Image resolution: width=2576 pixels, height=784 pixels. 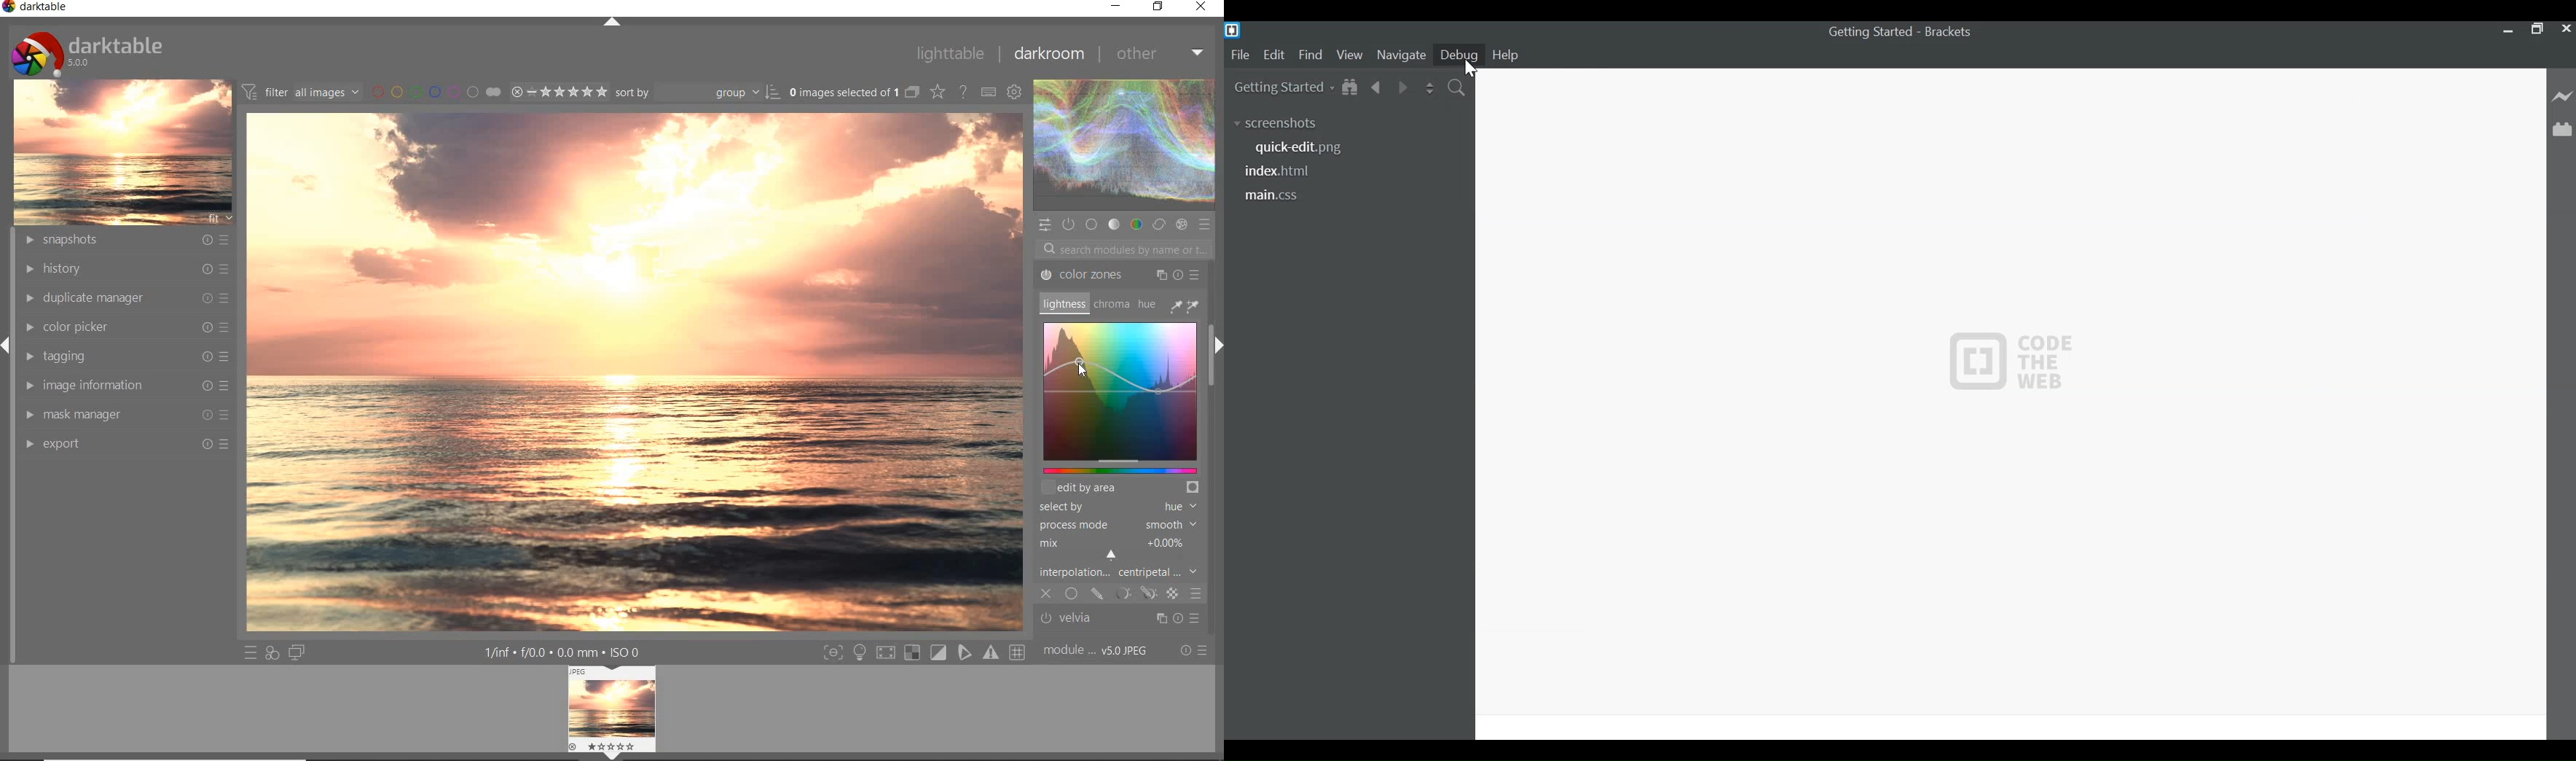 I want to click on OTHER INTERFACE DETAIL, so click(x=565, y=652).